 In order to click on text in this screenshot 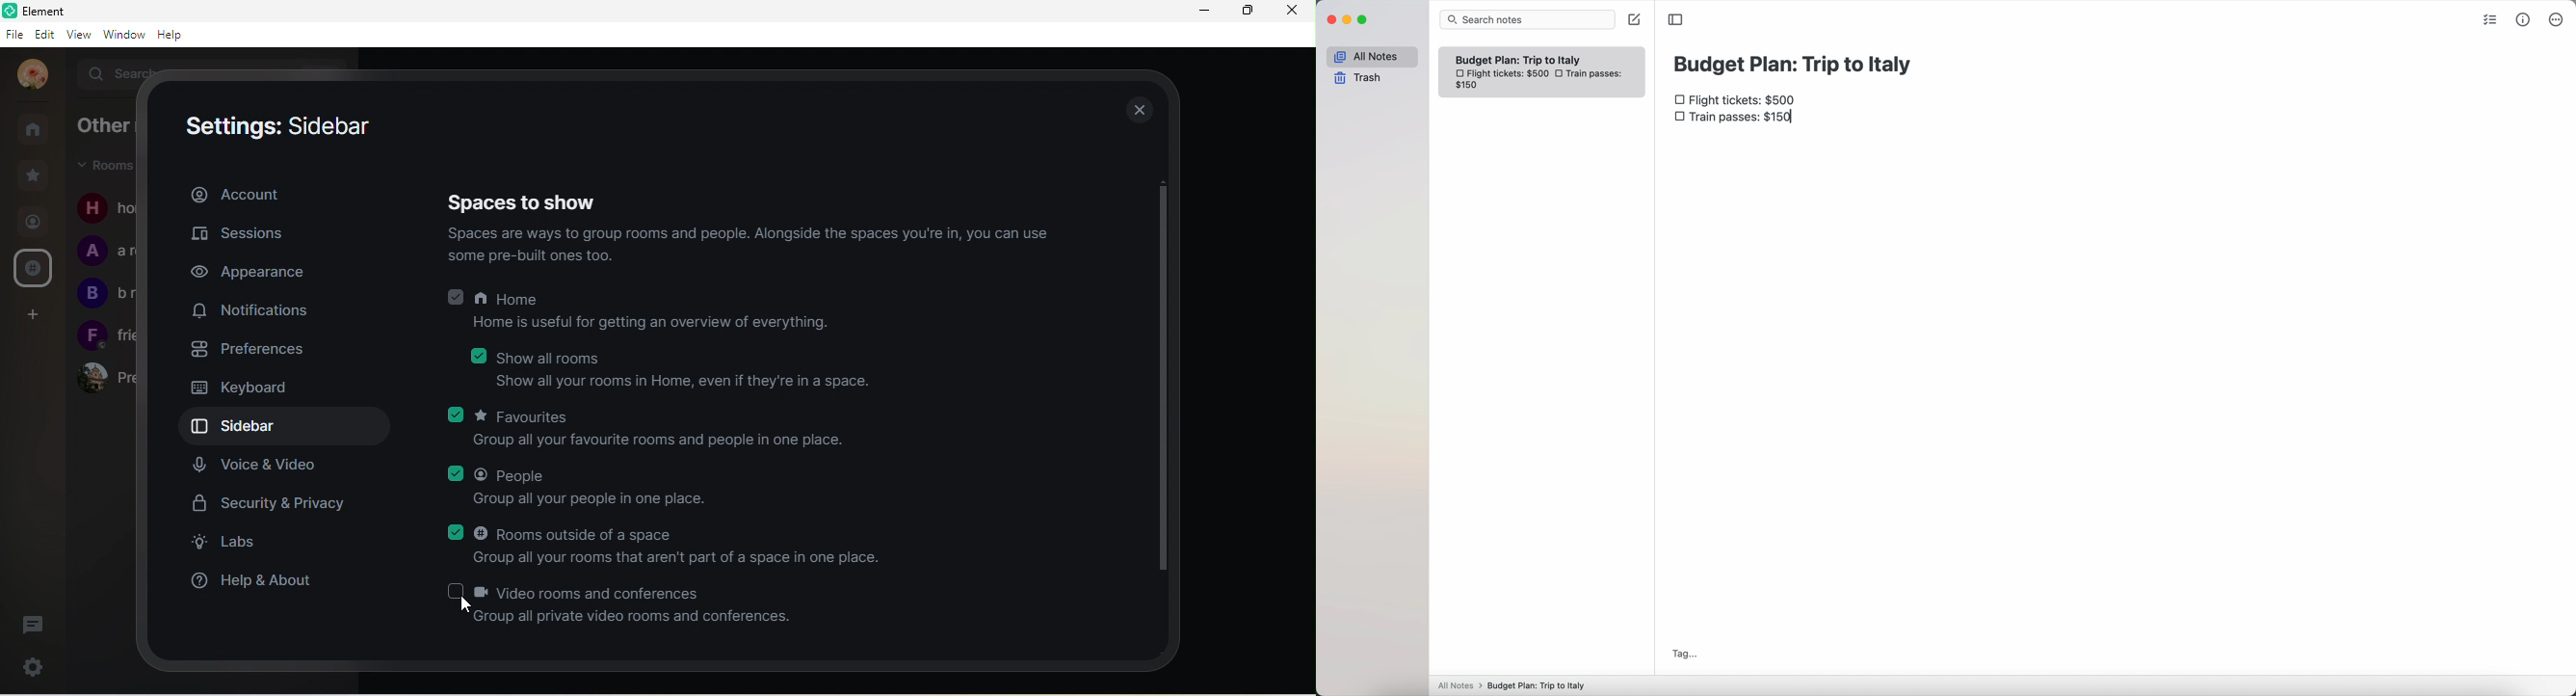, I will do `click(105, 257)`.